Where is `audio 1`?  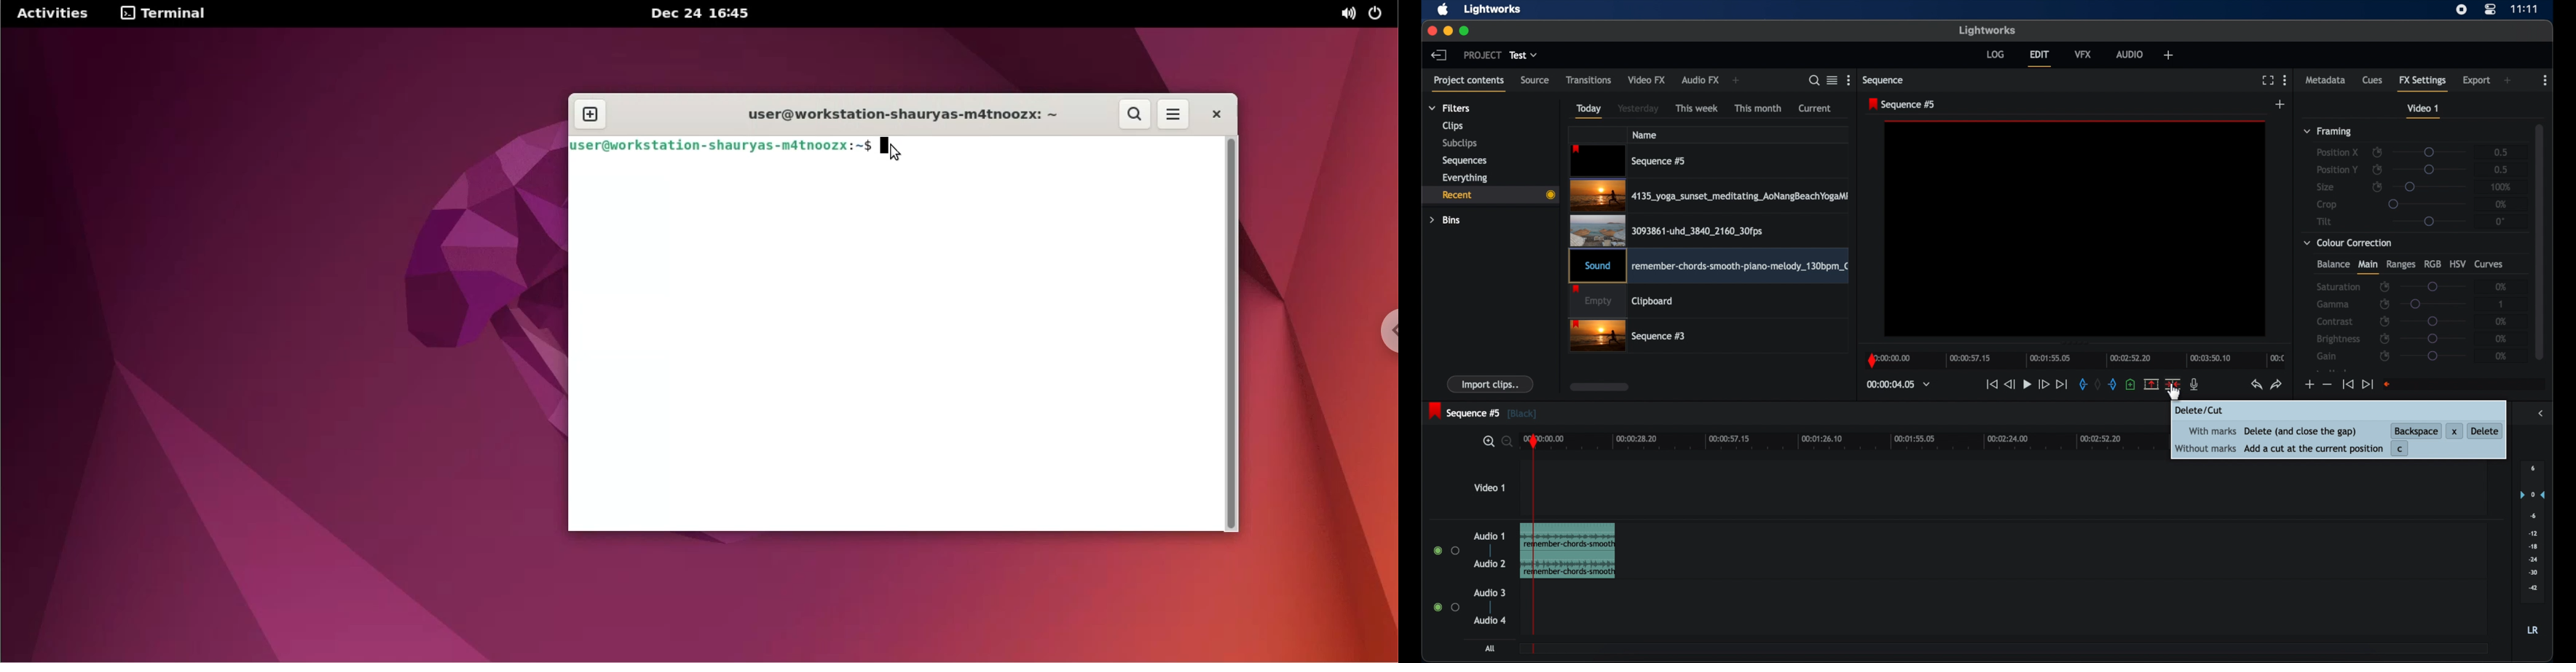
audio 1 is located at coordinates (1490, 536).